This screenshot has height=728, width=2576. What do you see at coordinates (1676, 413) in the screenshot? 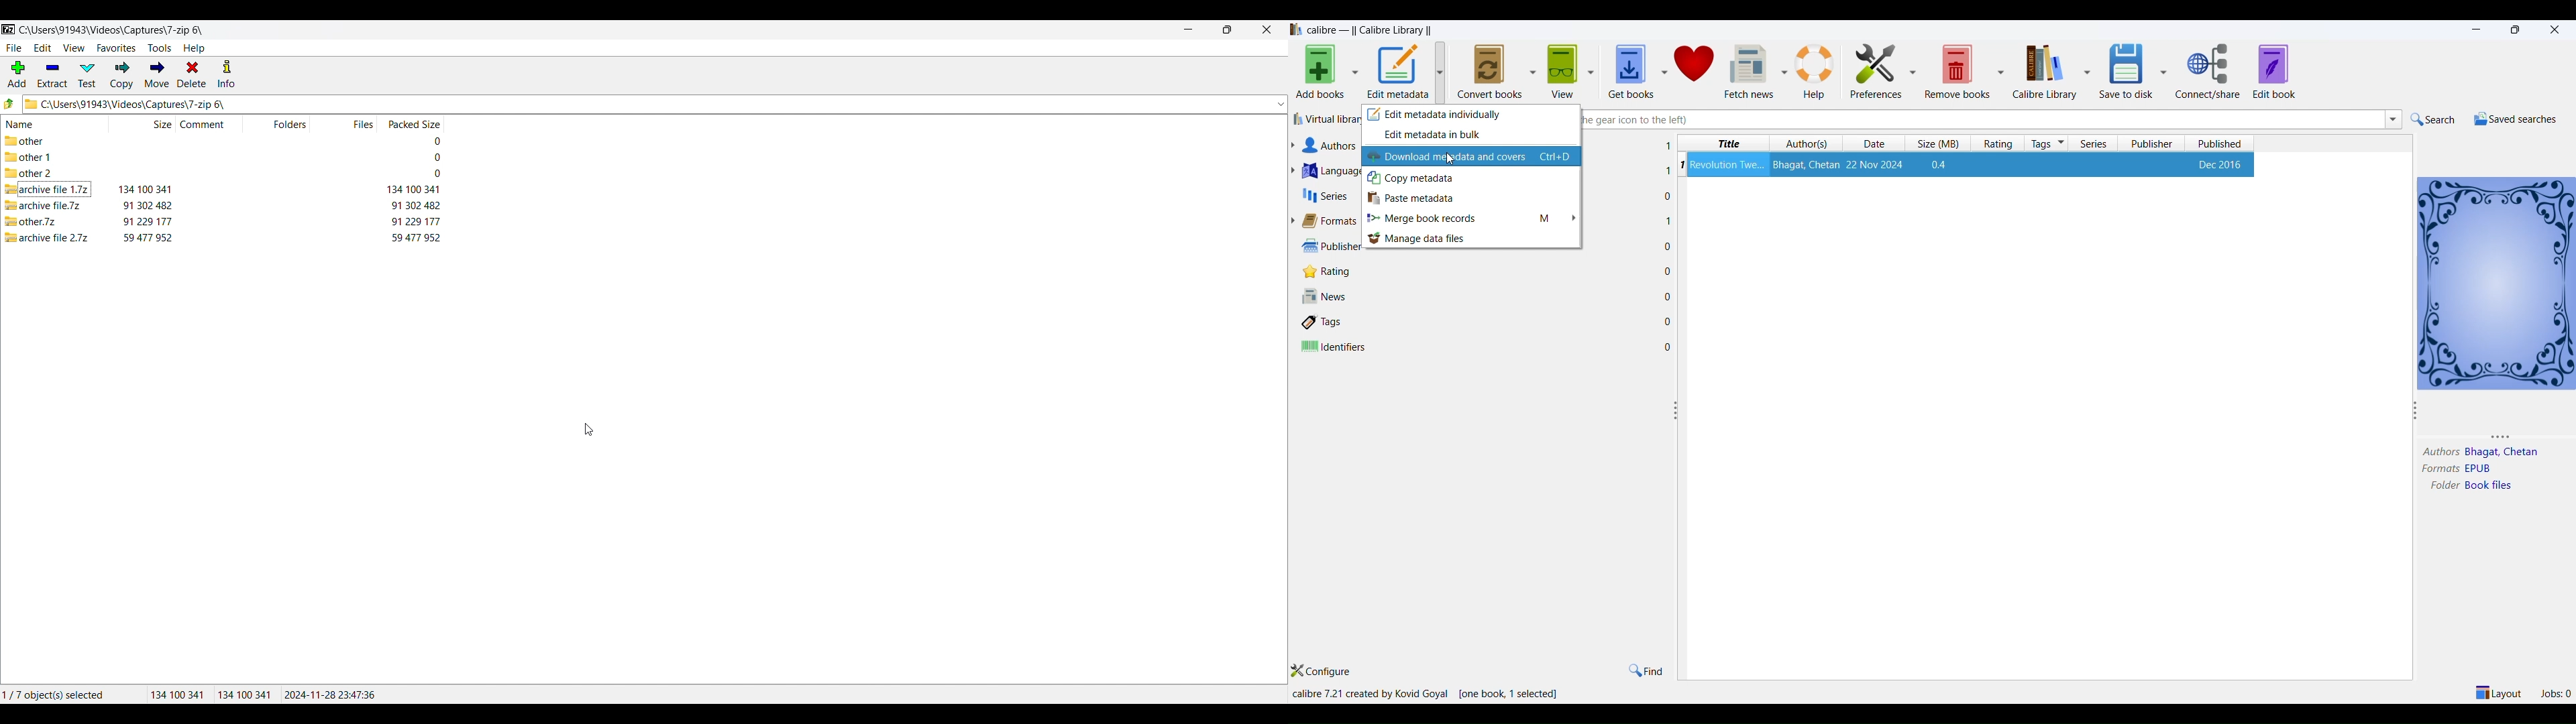
I see `resize` at bounding box center [1676, 413].